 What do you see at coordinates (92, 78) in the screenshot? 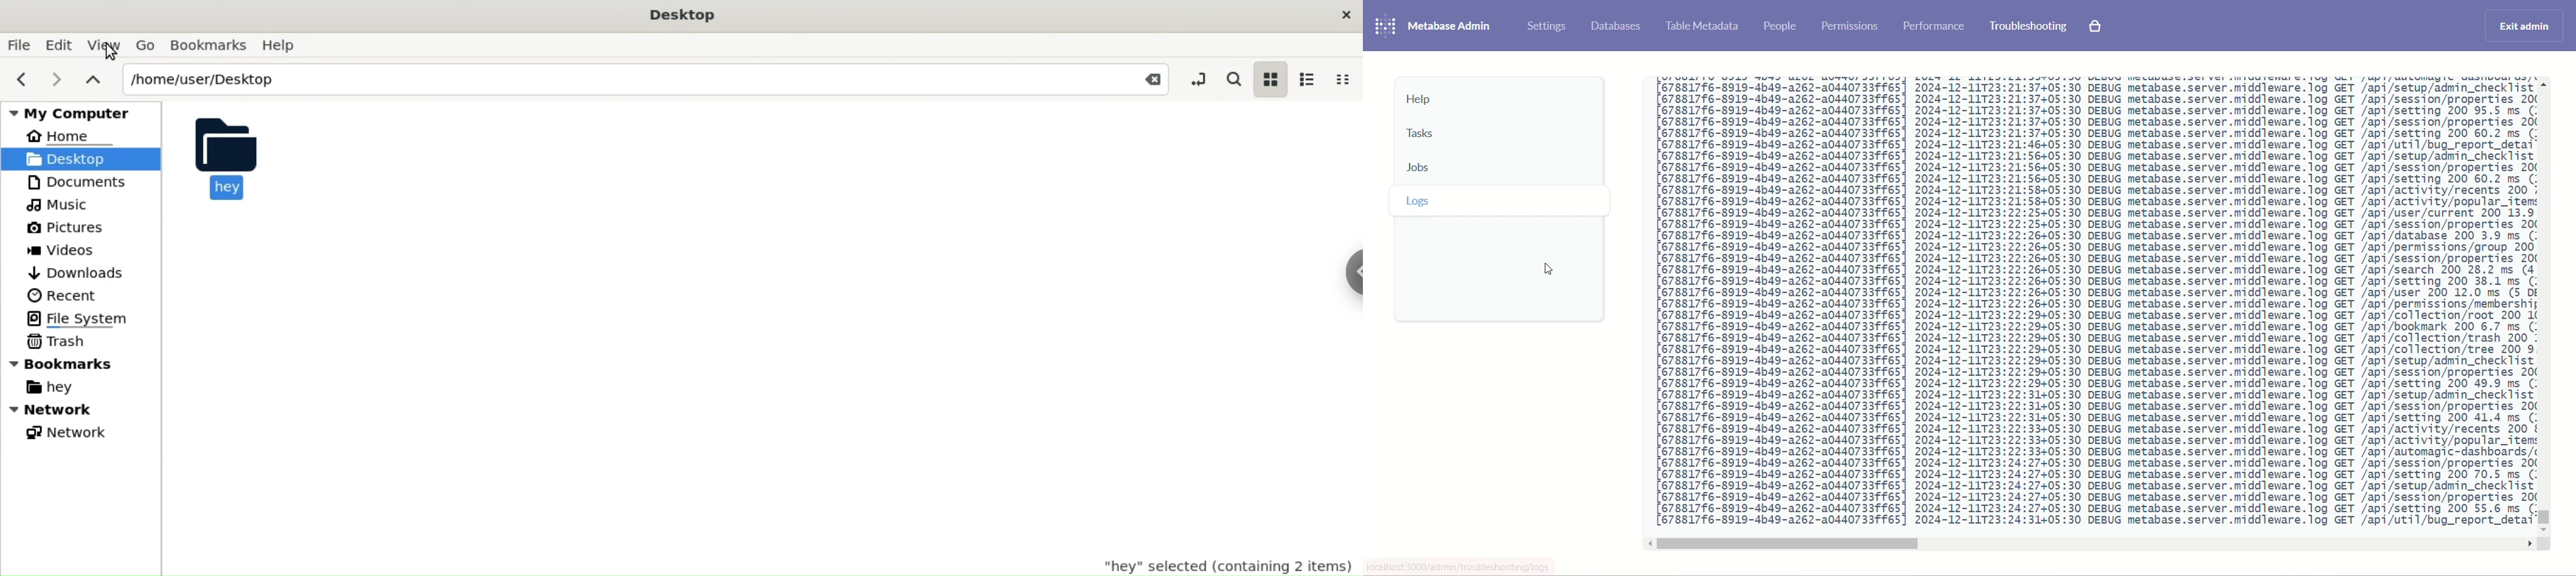
I see `parent folders` at bounding box center [92, 78].